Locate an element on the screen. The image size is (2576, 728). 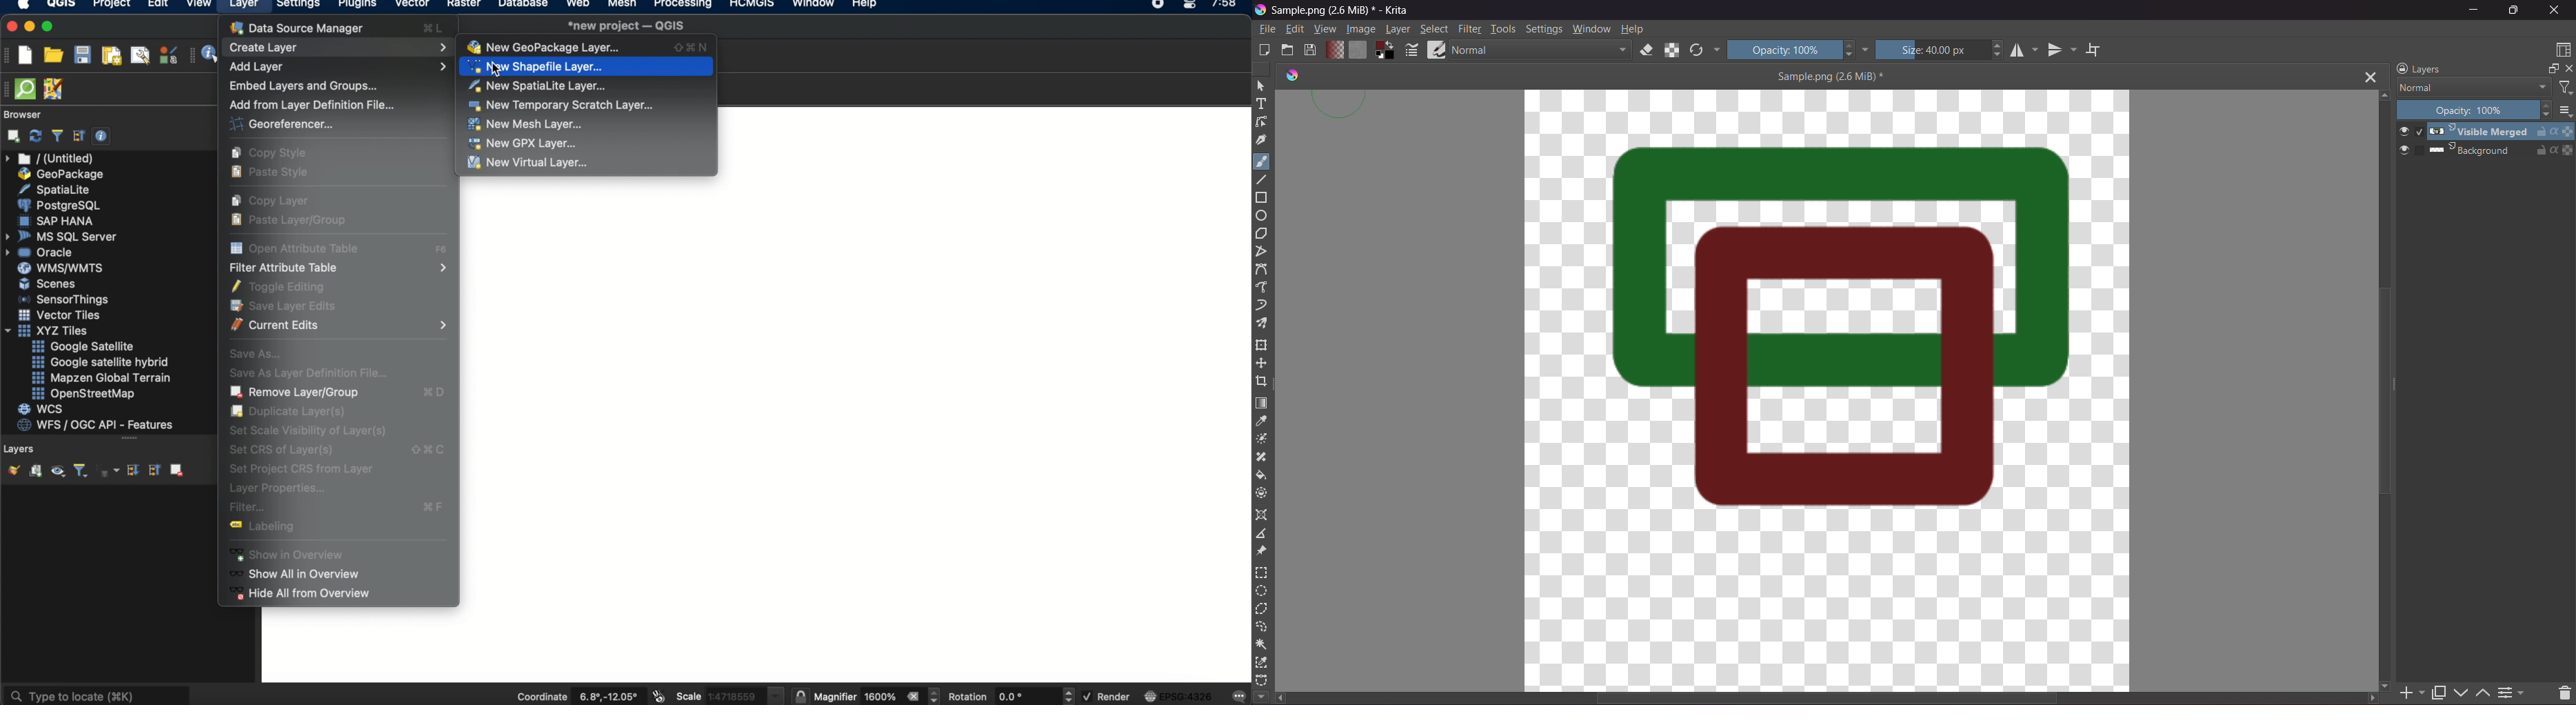
more is located at coordinates (129, 440).